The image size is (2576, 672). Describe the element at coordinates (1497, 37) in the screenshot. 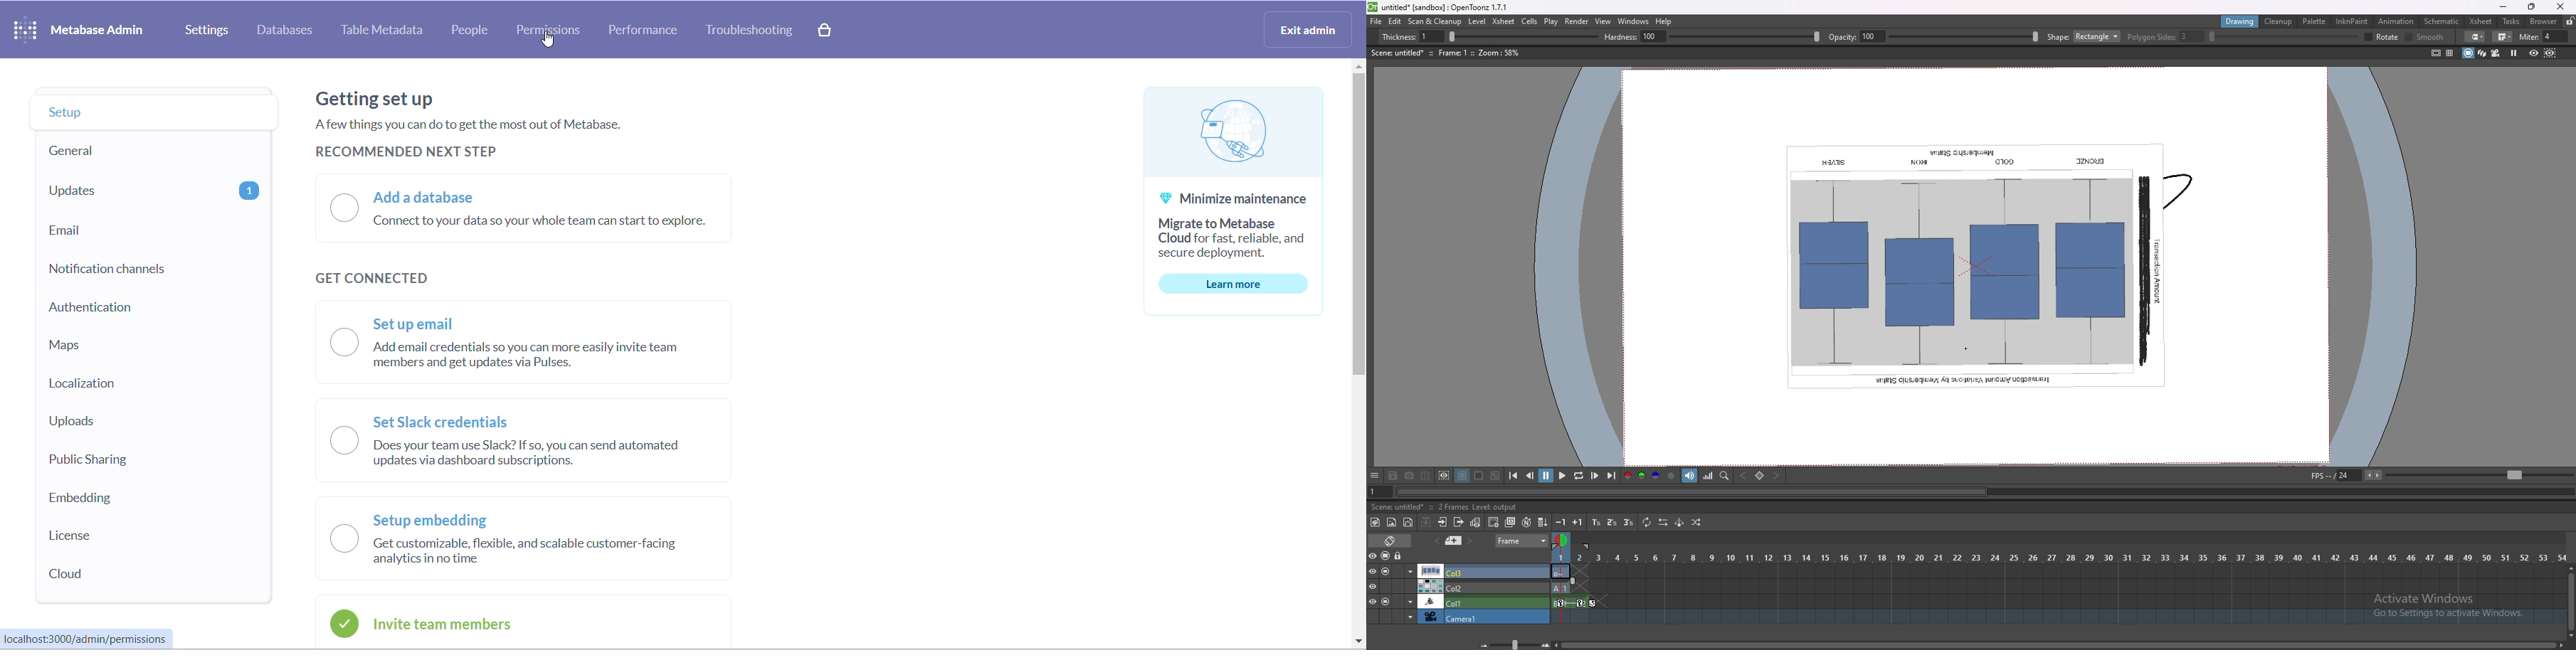

I see `thickness` at that location.